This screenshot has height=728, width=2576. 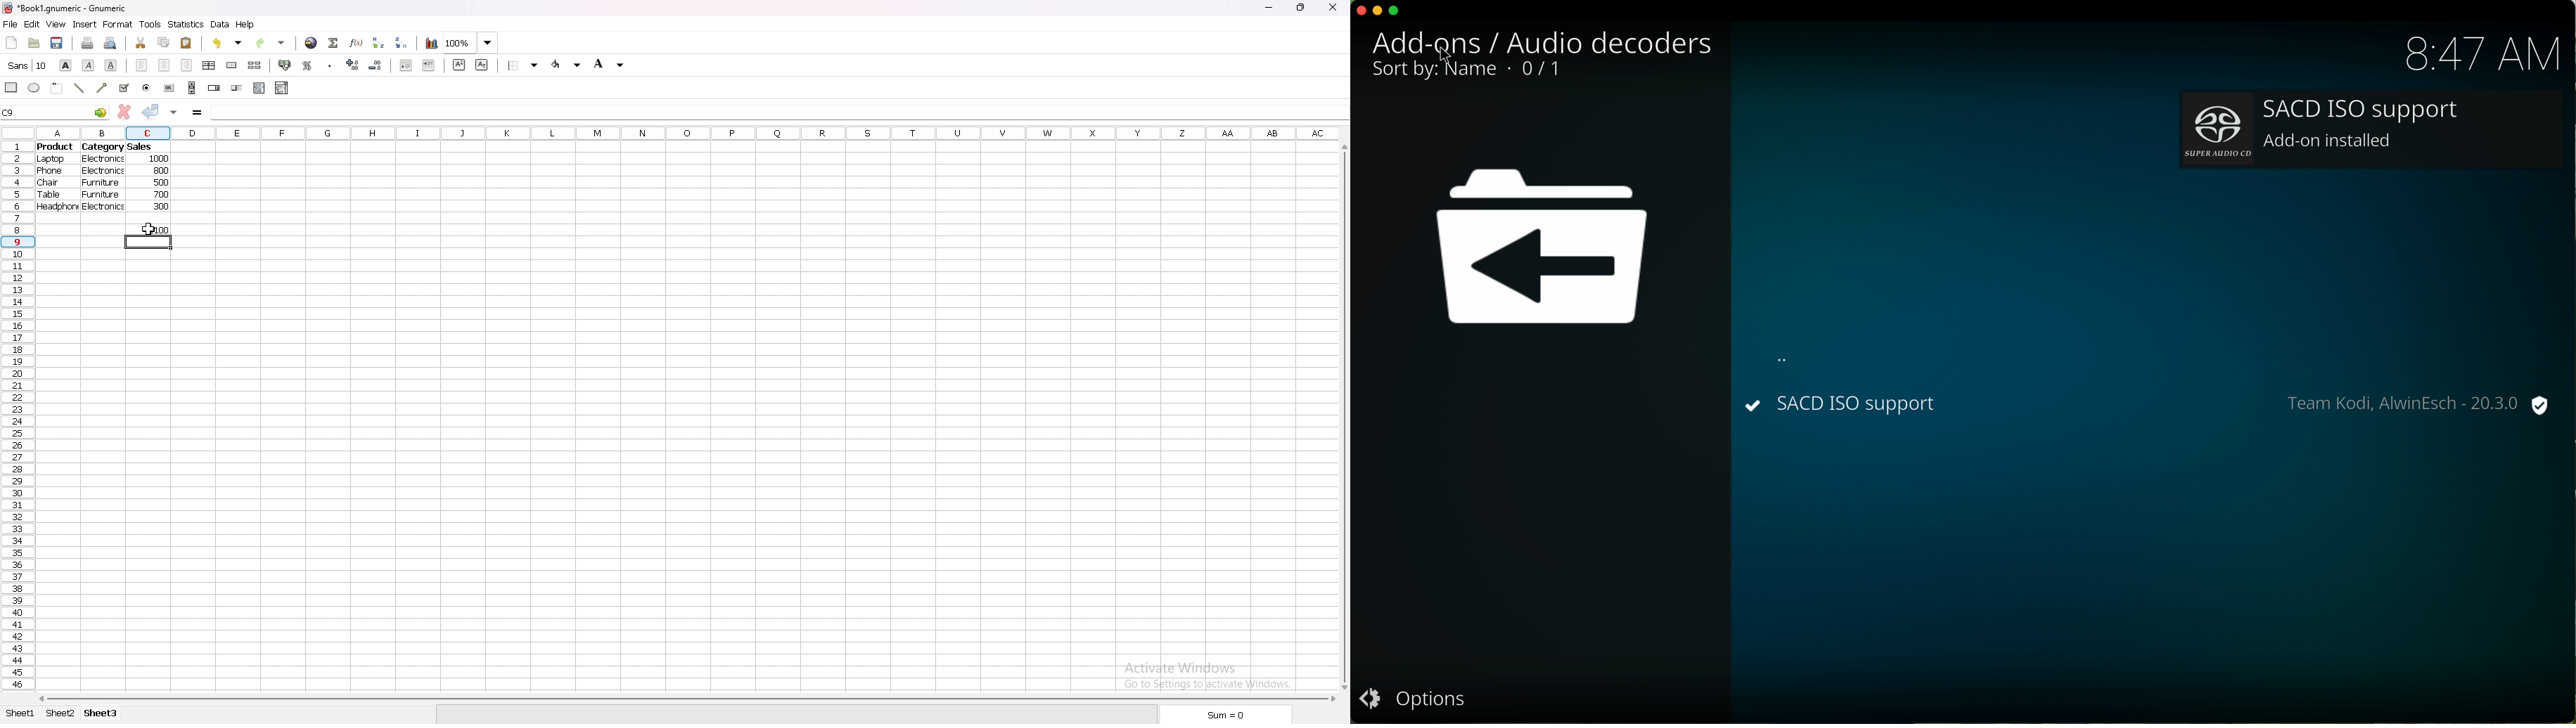 I want to click on electronics, so click(x=104, y=208).